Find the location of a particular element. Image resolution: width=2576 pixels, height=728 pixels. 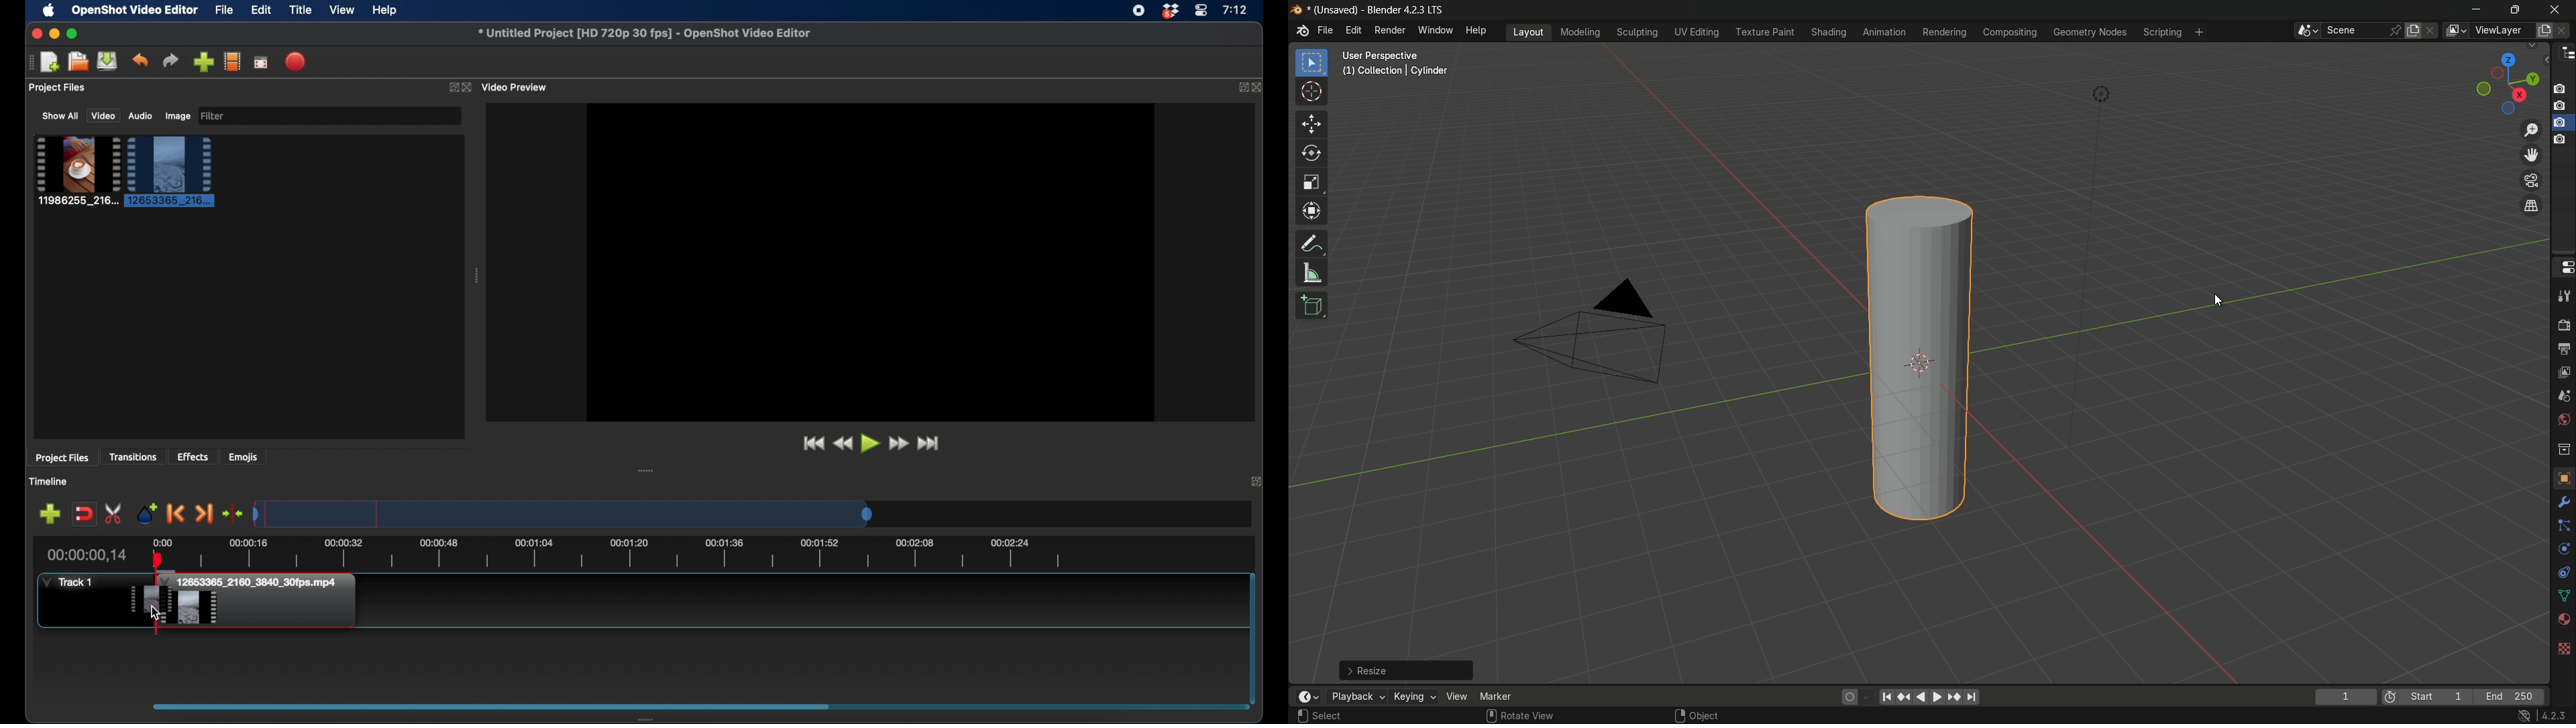

rendering is located at coordinates (1943, 32).